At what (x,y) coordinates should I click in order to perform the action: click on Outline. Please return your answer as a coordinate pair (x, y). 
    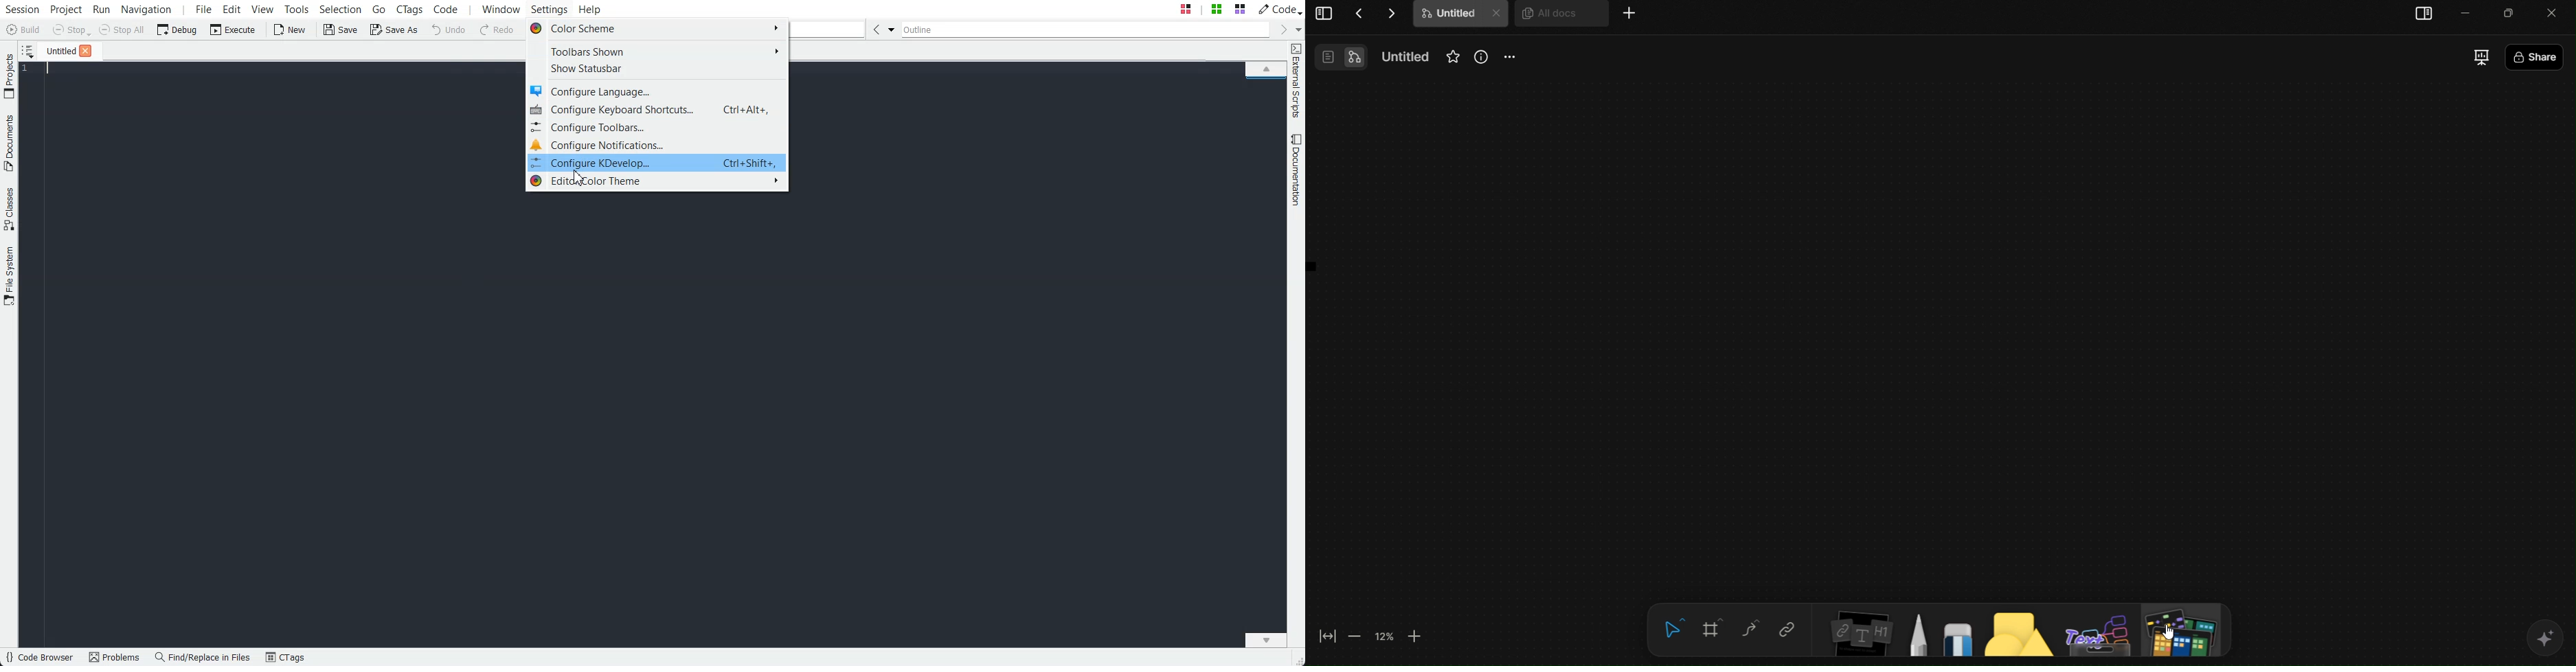
    Looking at the image, I should click on (1086, 30).